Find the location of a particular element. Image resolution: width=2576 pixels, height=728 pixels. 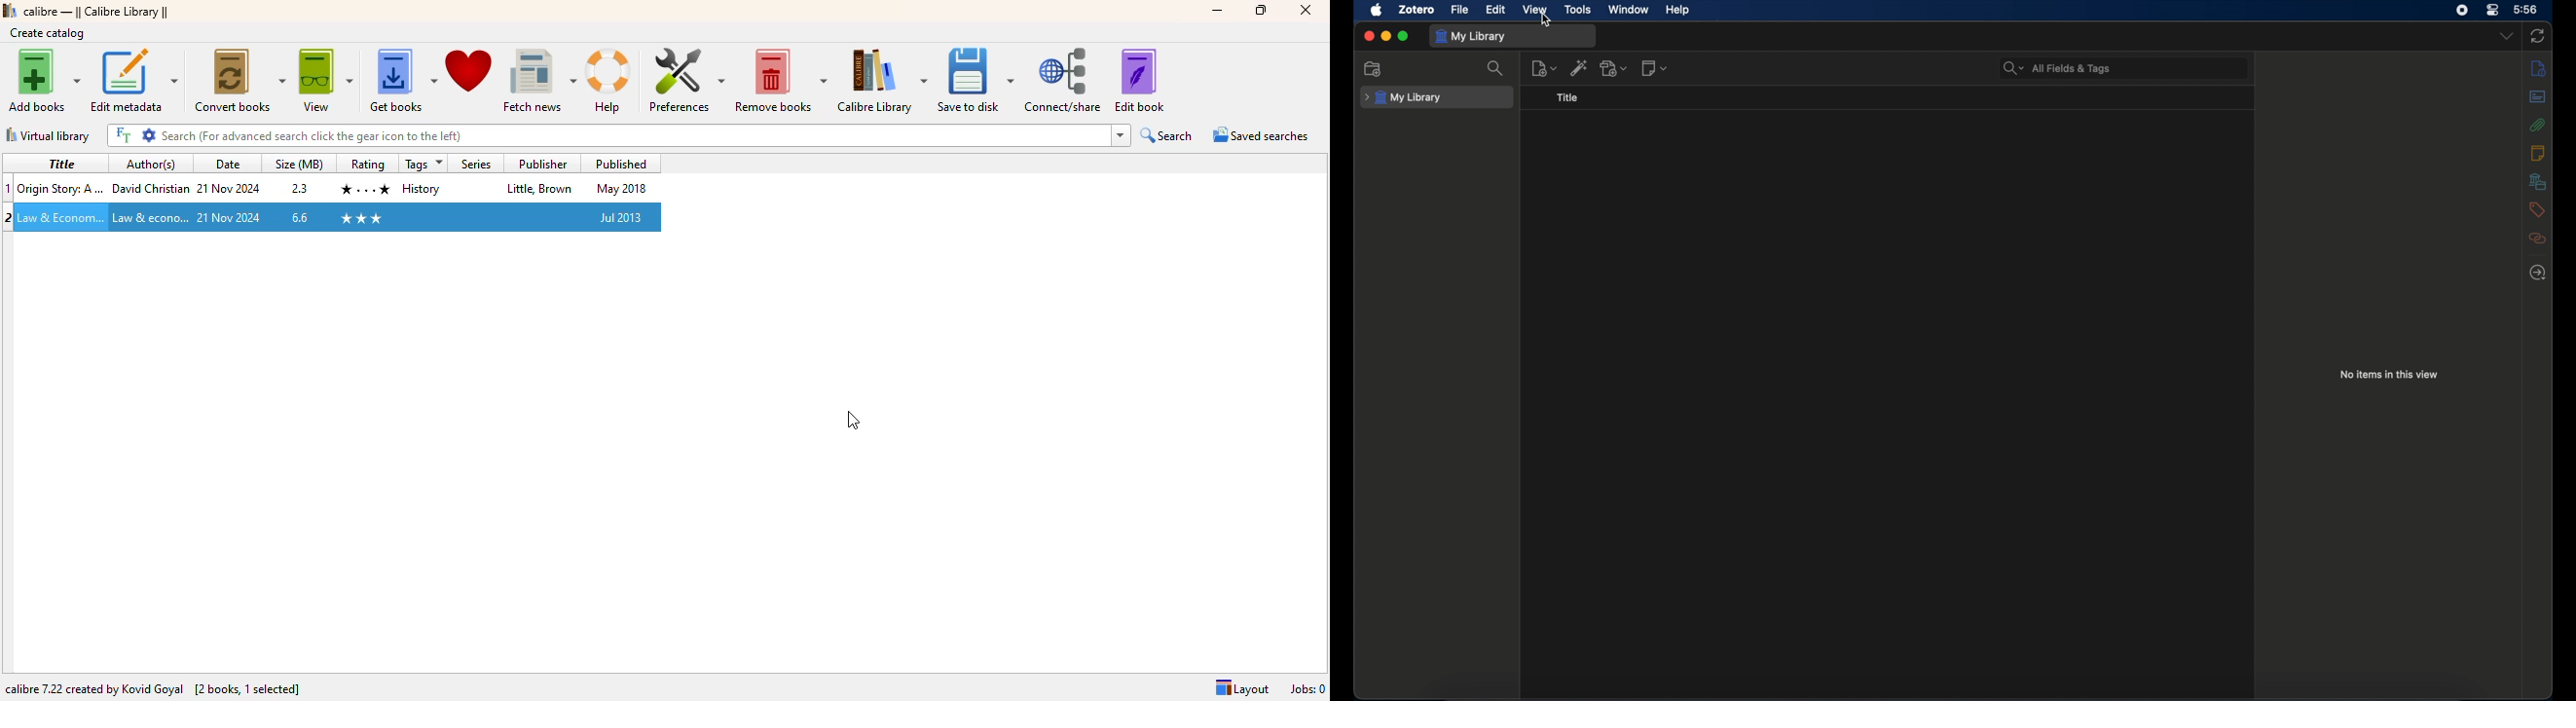

tools is located at coordinates (1578, 9).